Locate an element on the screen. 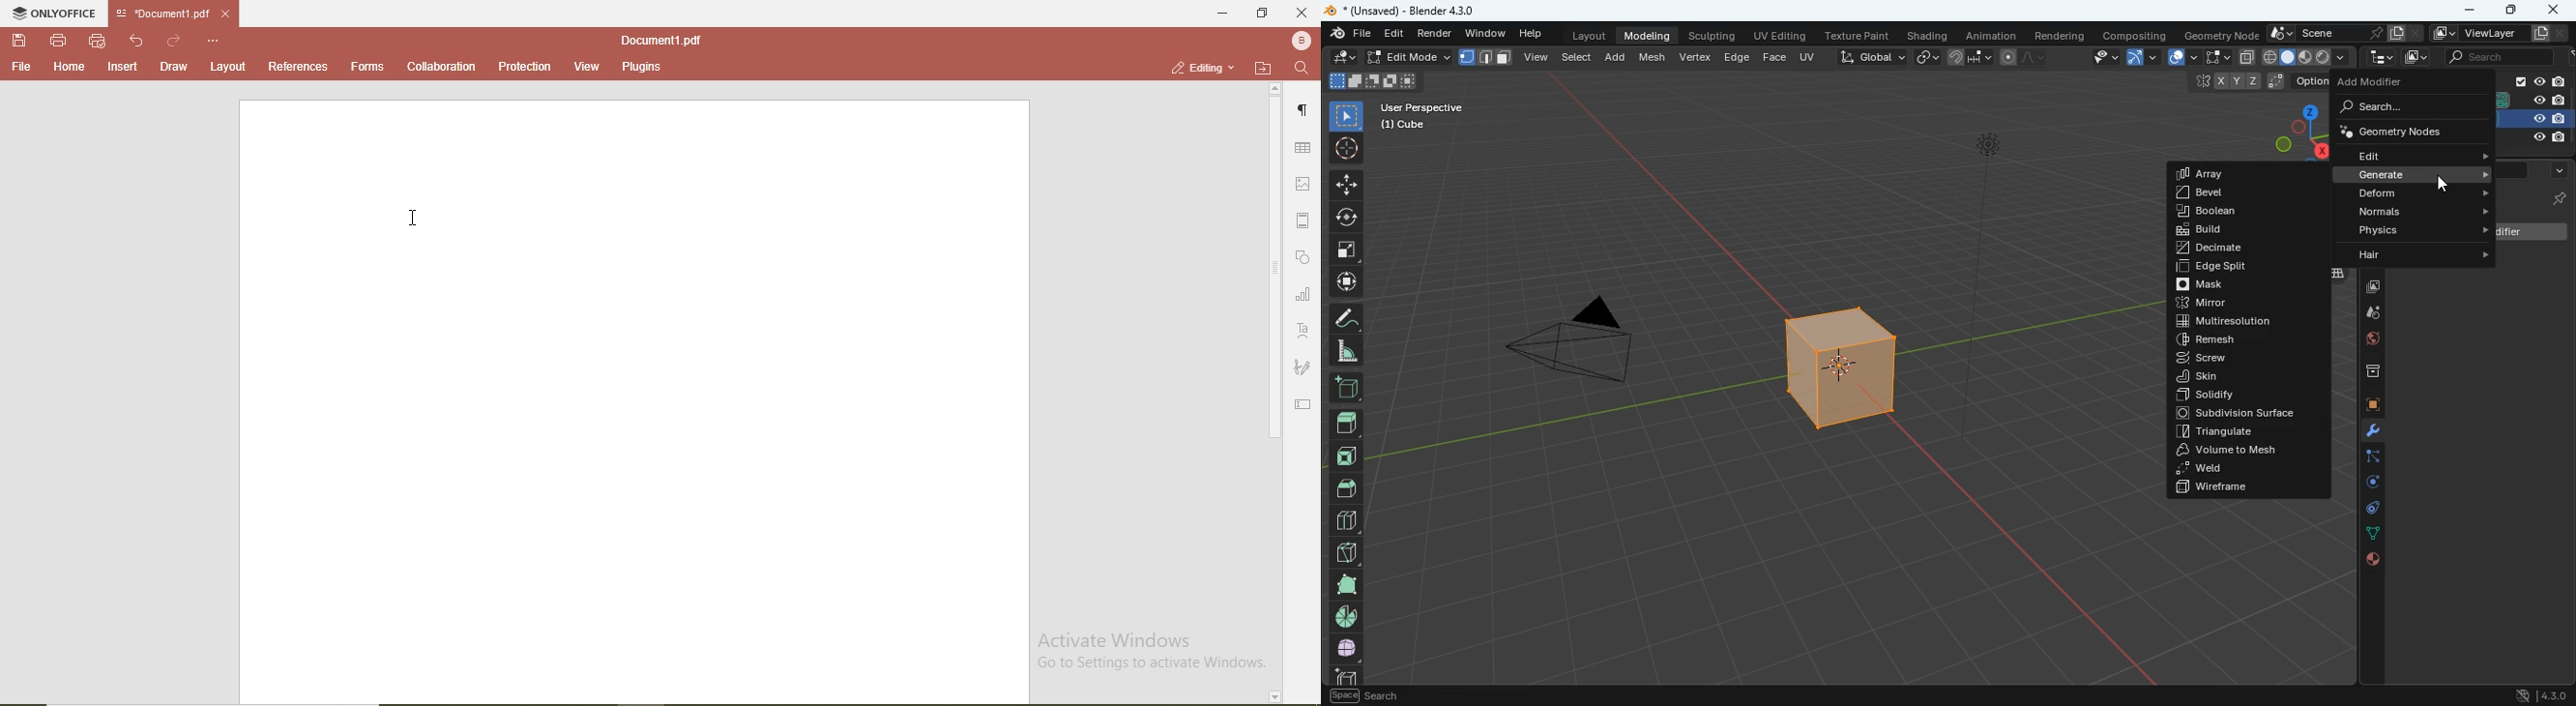  paragraph is located at coordinates (1305, 105).